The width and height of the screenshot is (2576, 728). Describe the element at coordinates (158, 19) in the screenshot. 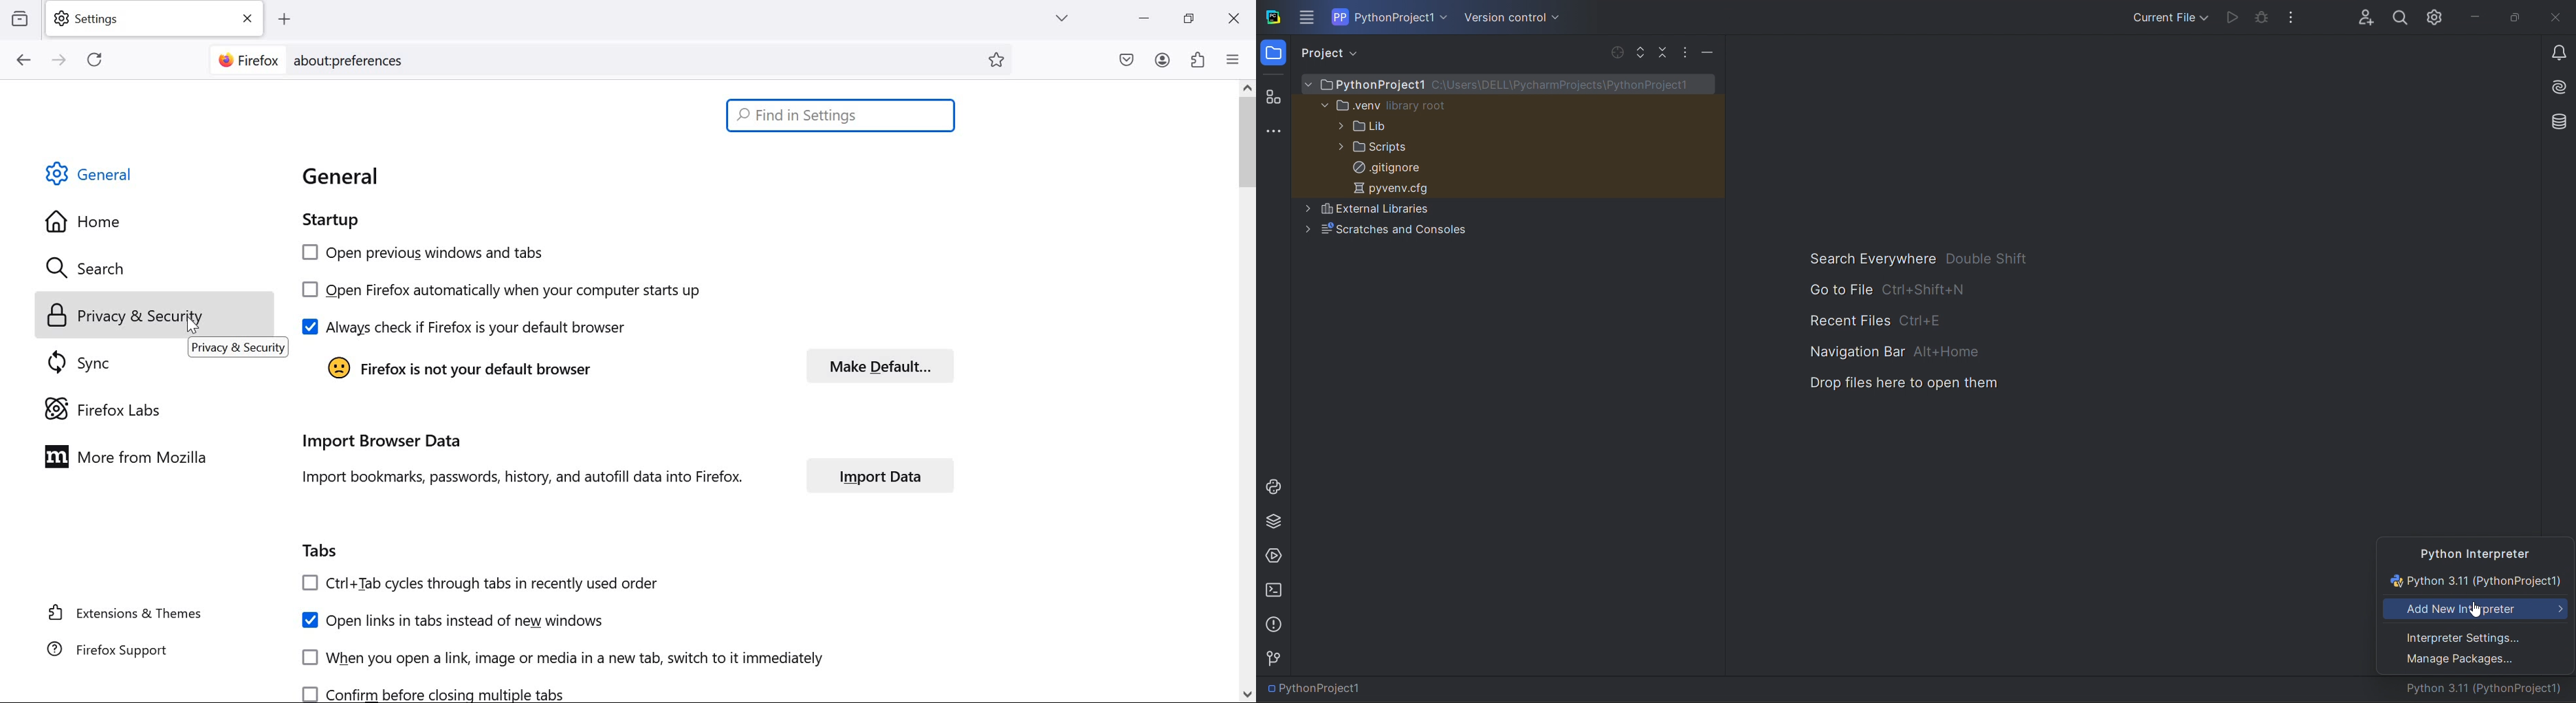

I see `settings` at that location.